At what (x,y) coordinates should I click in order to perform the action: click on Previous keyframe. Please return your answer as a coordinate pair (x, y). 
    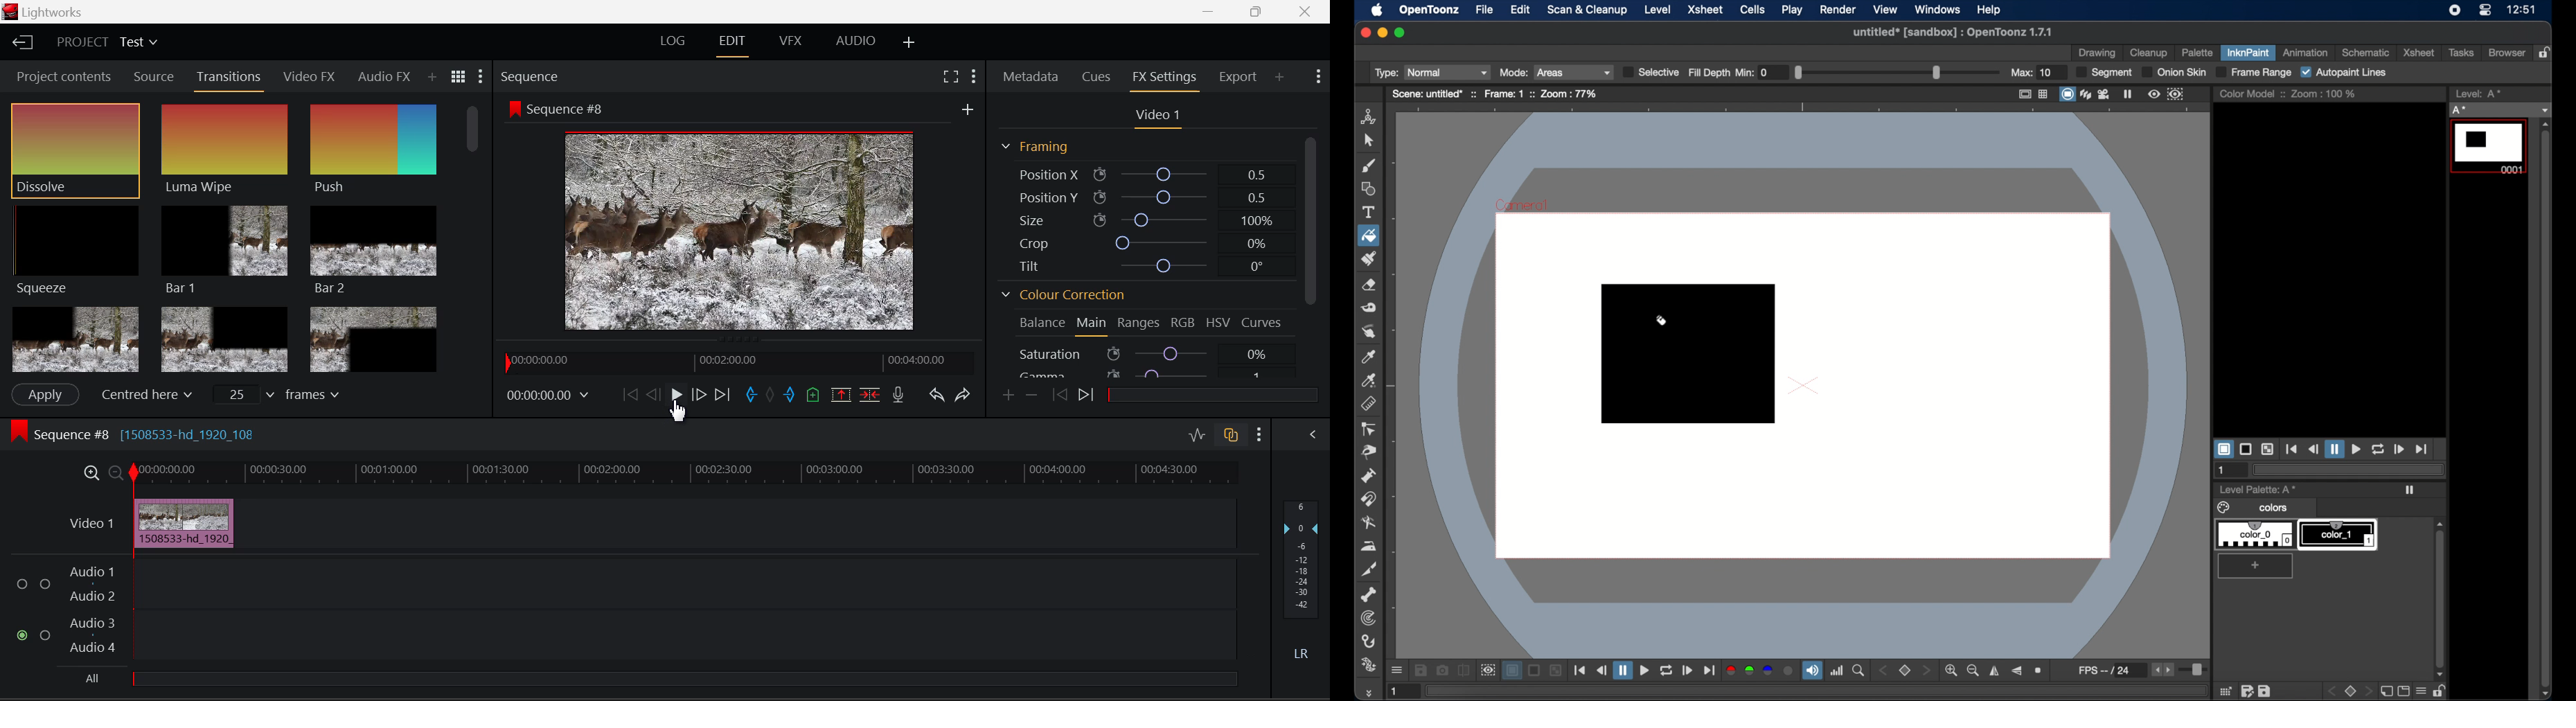
    Looking at the image, I should click on (1059, 395).